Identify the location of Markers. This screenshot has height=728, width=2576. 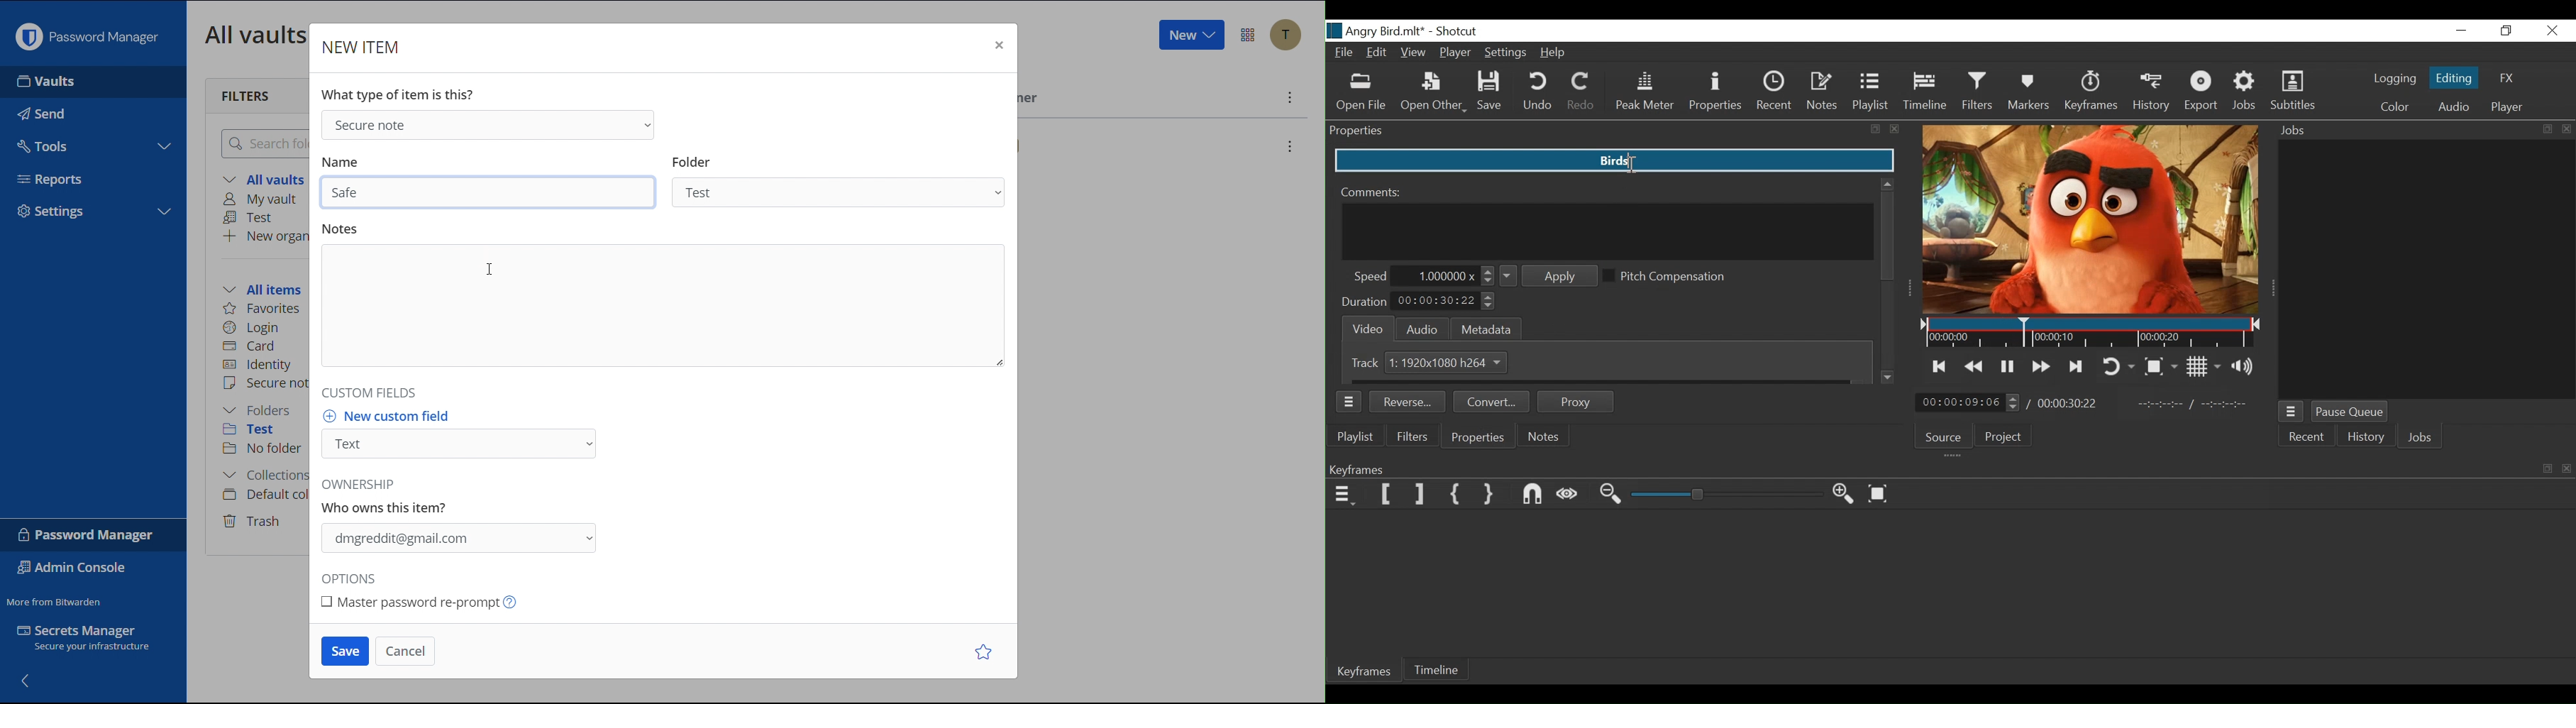
(2032, 93).